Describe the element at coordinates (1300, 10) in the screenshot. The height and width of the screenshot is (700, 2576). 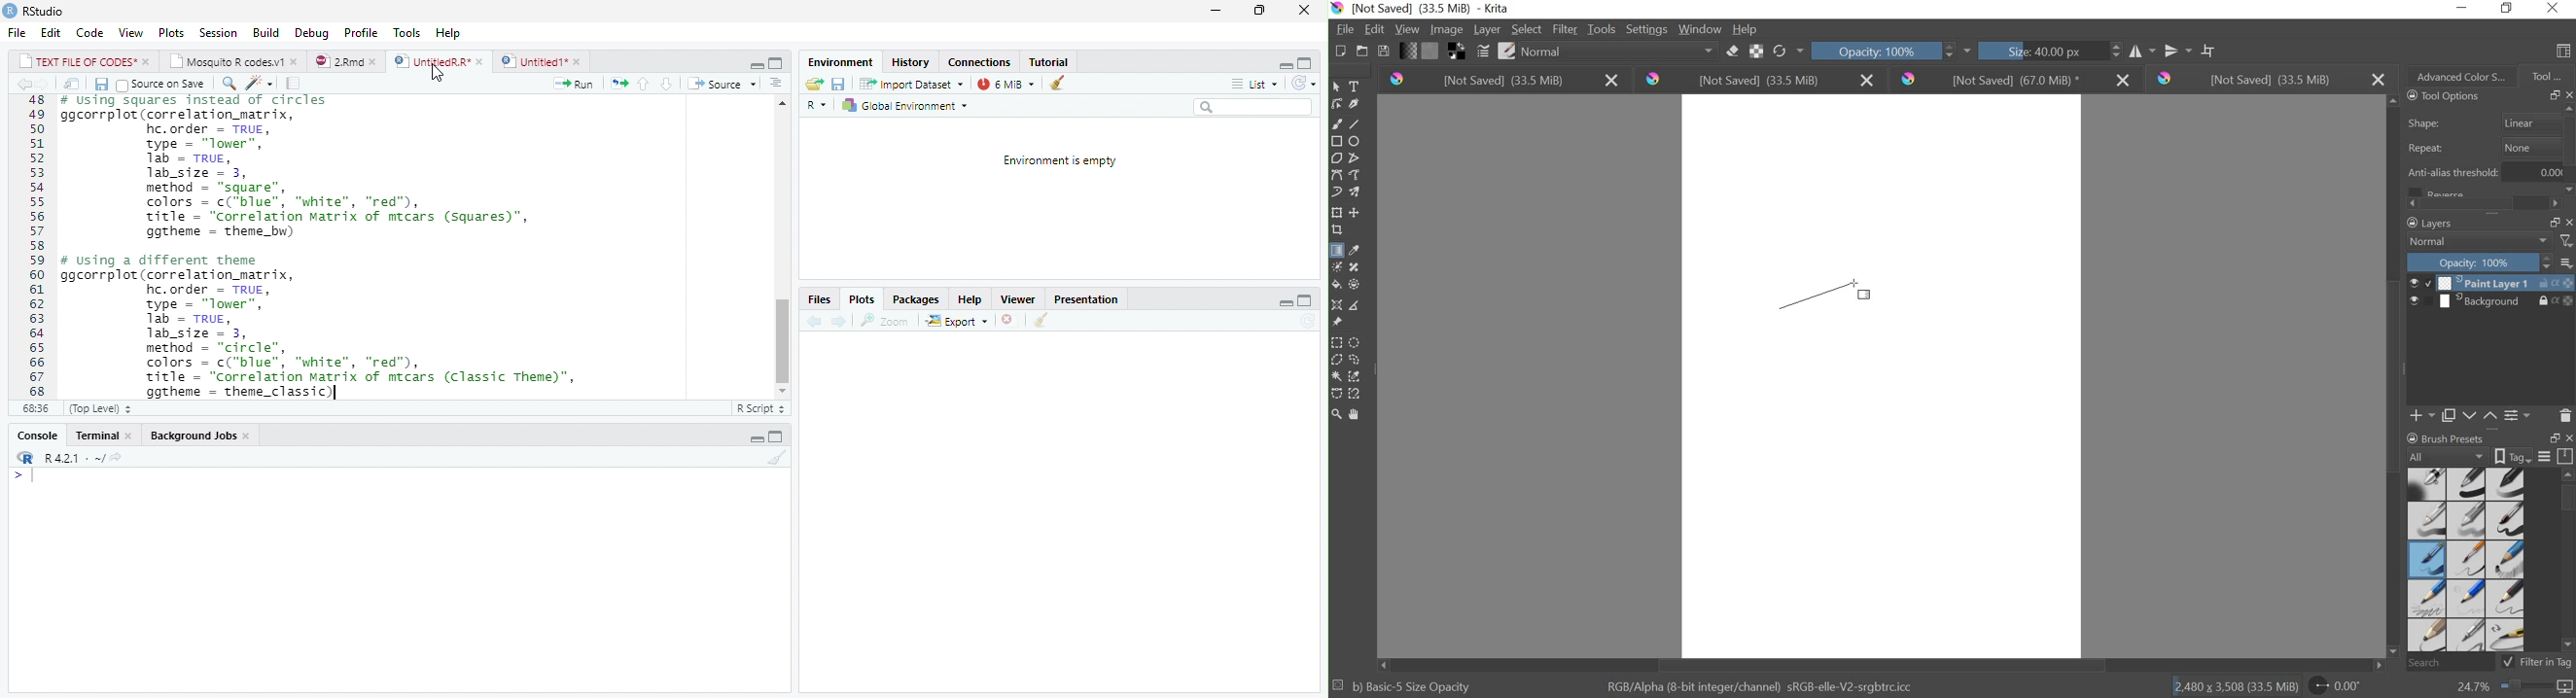
I see `close` at that location.